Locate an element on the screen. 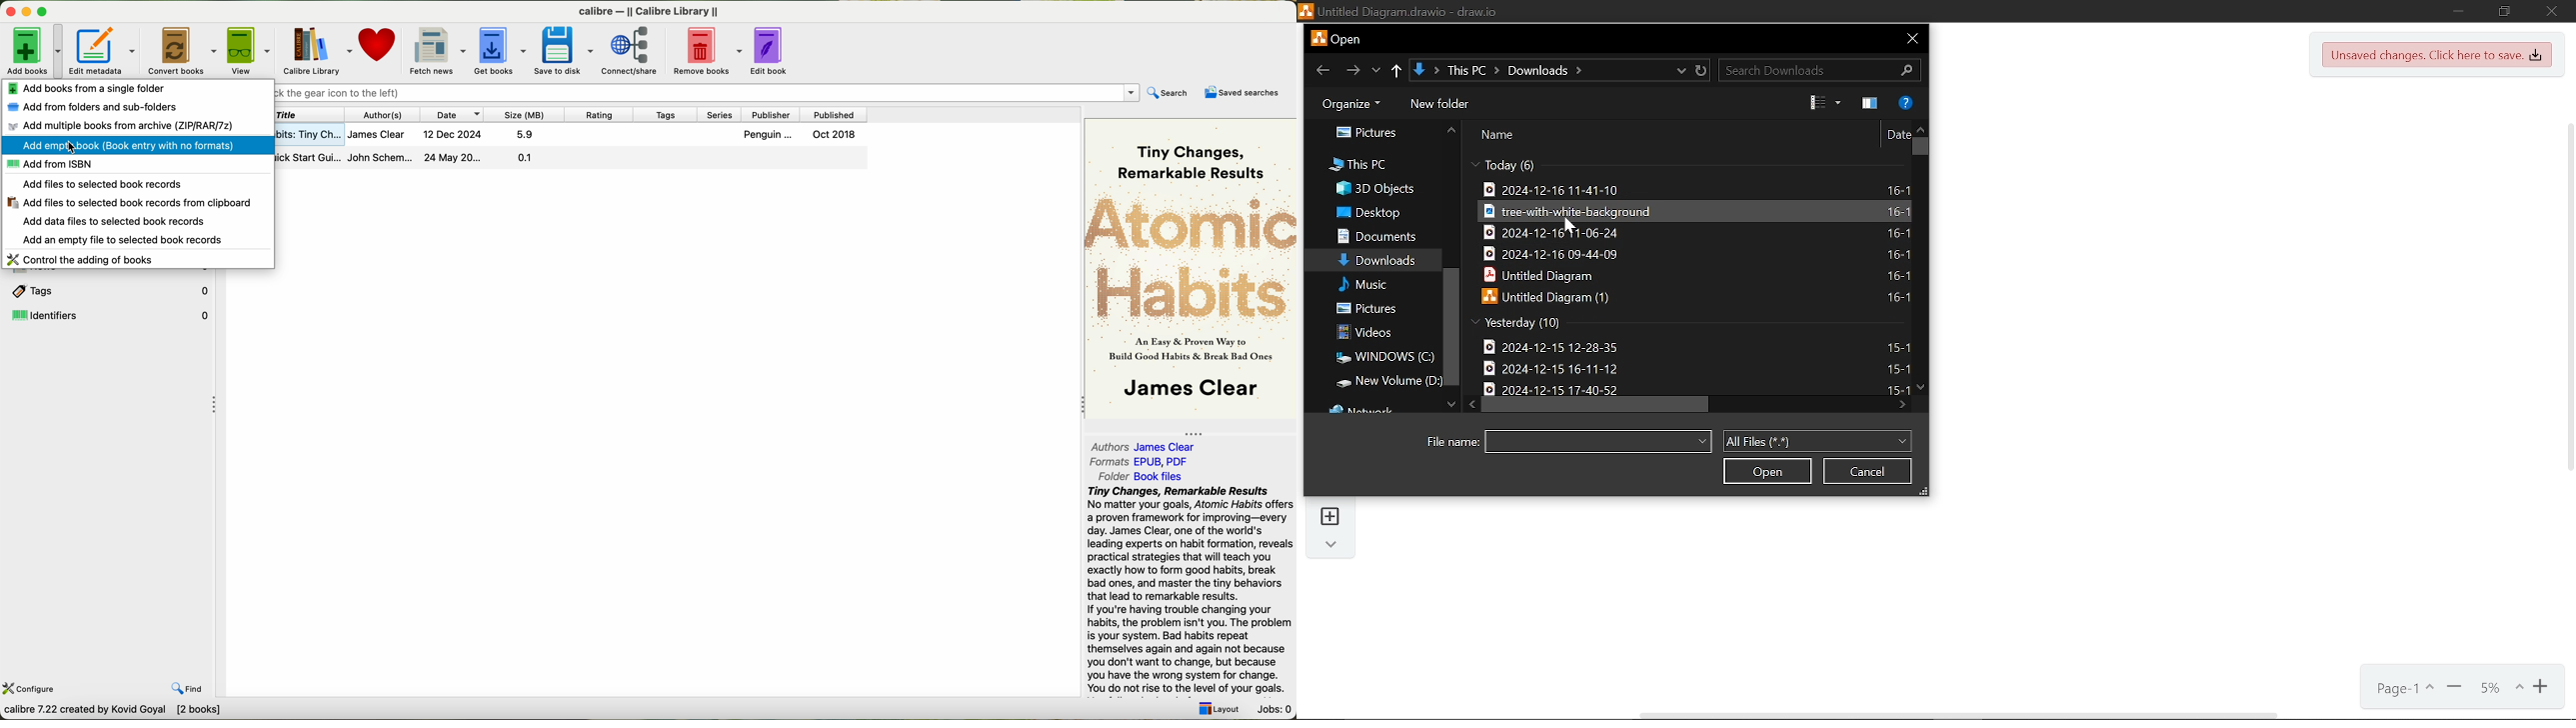  search is located at coordinates (1171, 92).